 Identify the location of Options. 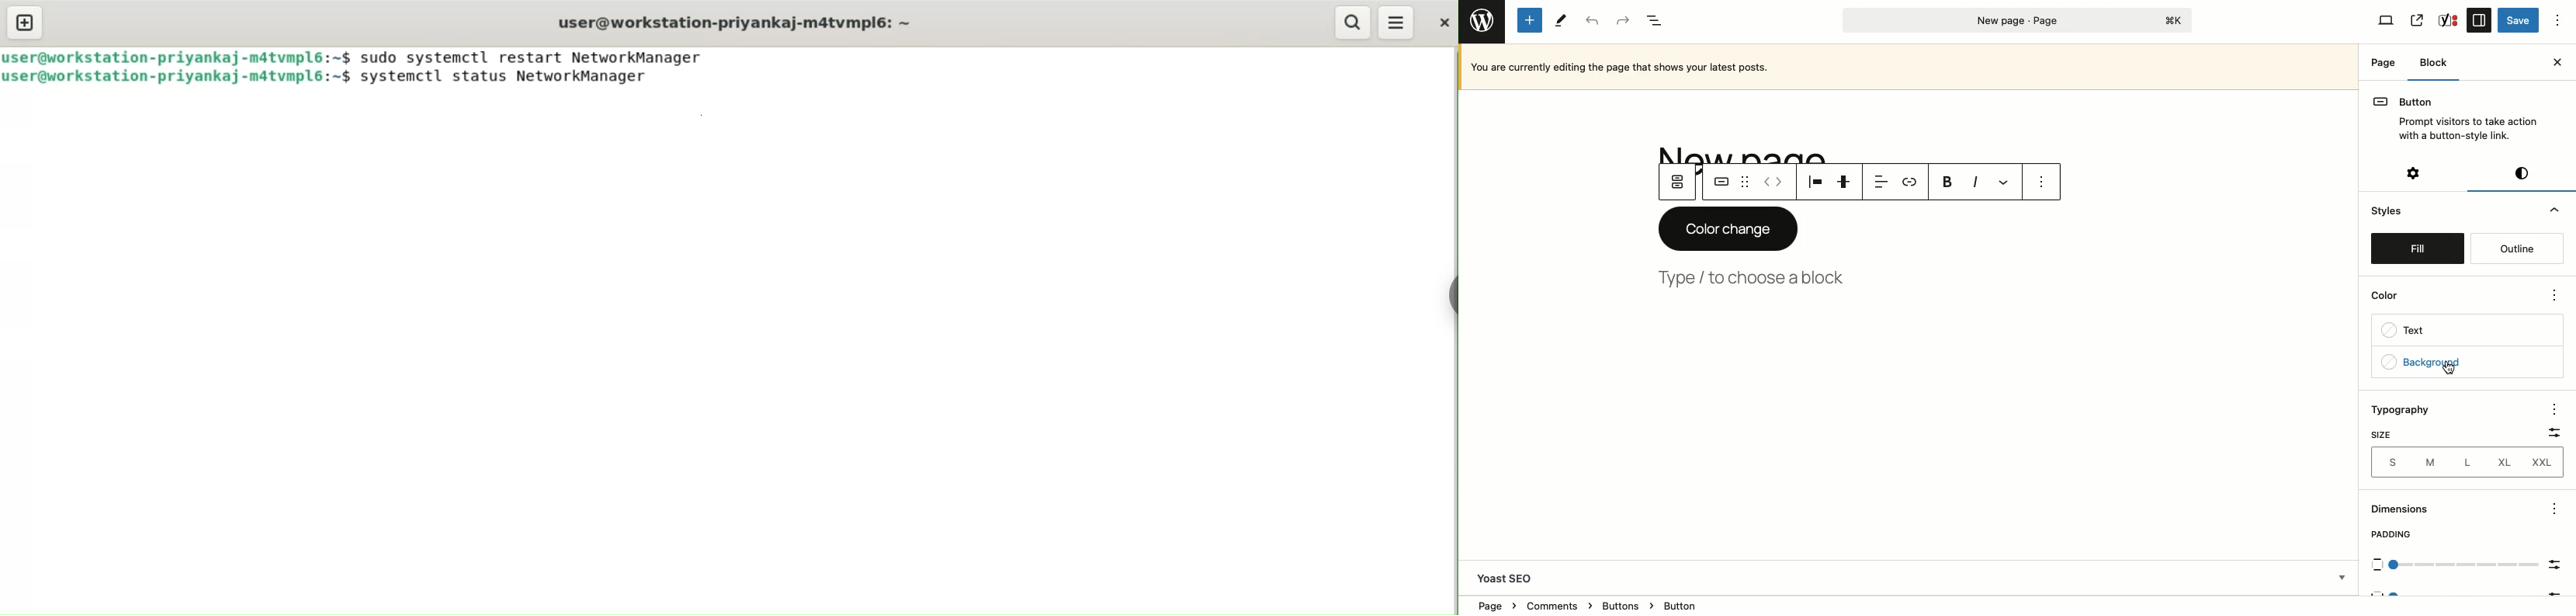
(2557, 20).